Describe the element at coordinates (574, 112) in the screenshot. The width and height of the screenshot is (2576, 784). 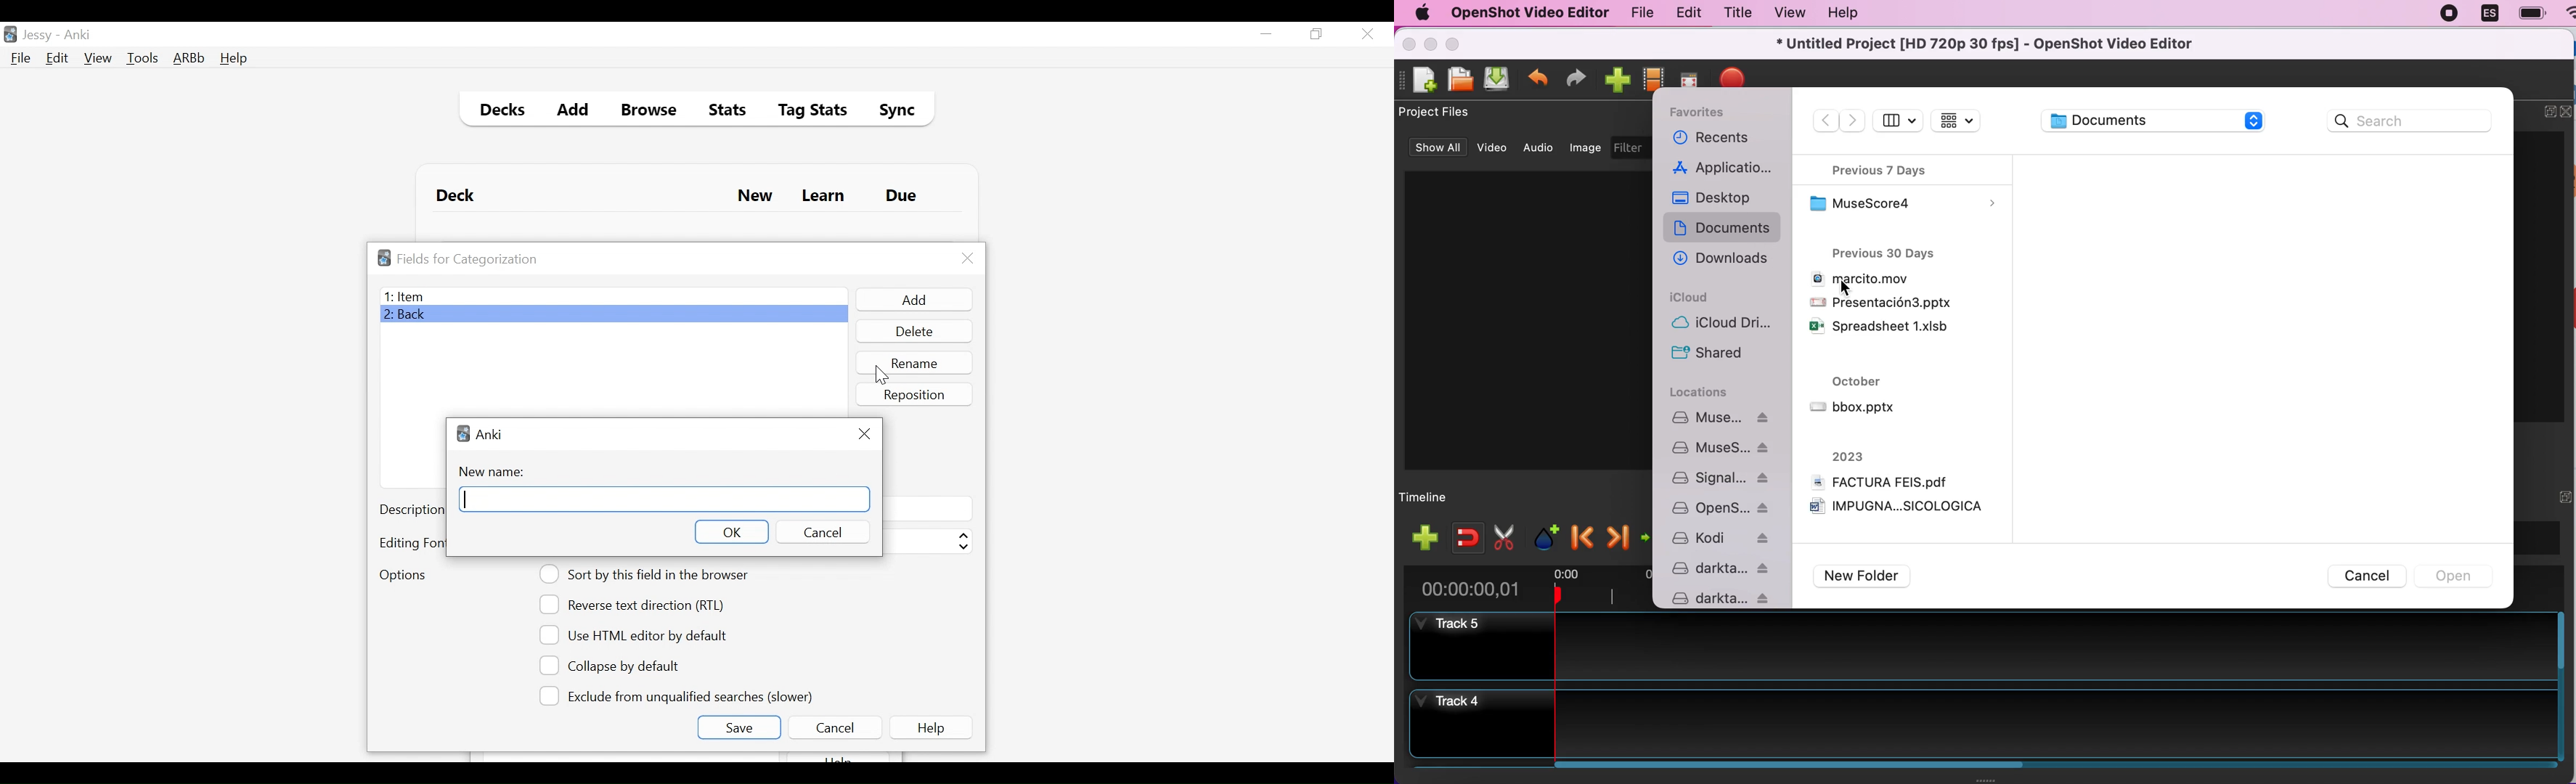
I see `Add` at that location.